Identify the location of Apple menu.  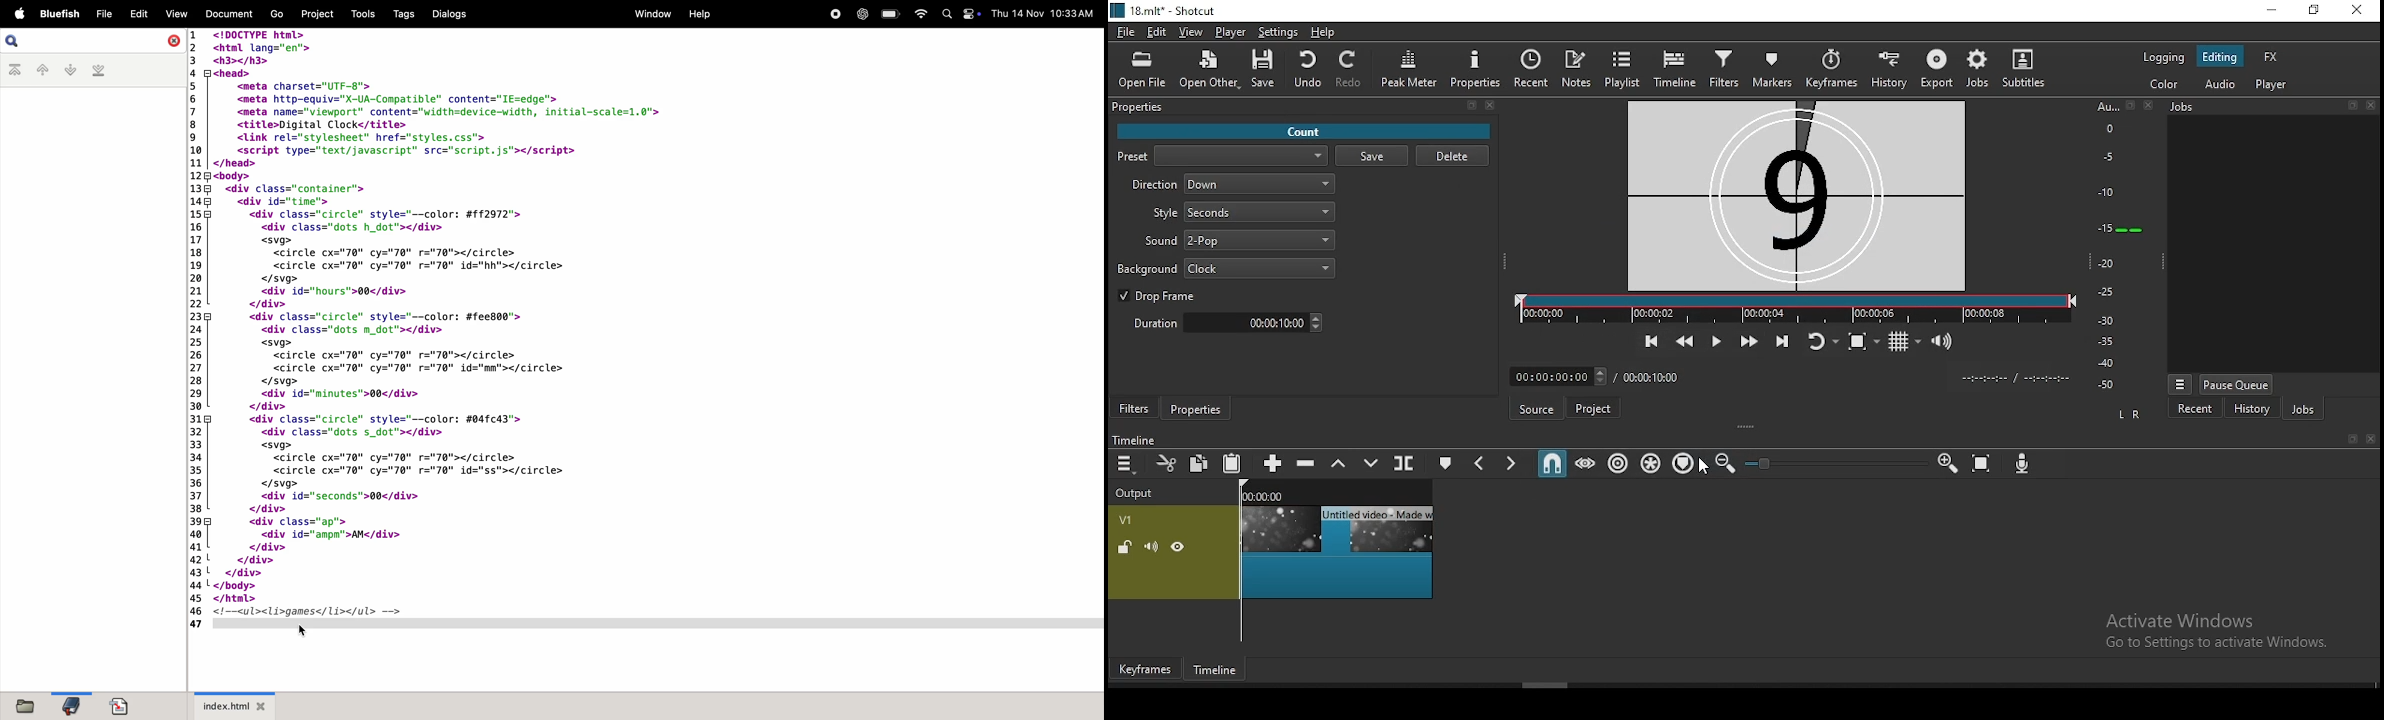
(17, 13).